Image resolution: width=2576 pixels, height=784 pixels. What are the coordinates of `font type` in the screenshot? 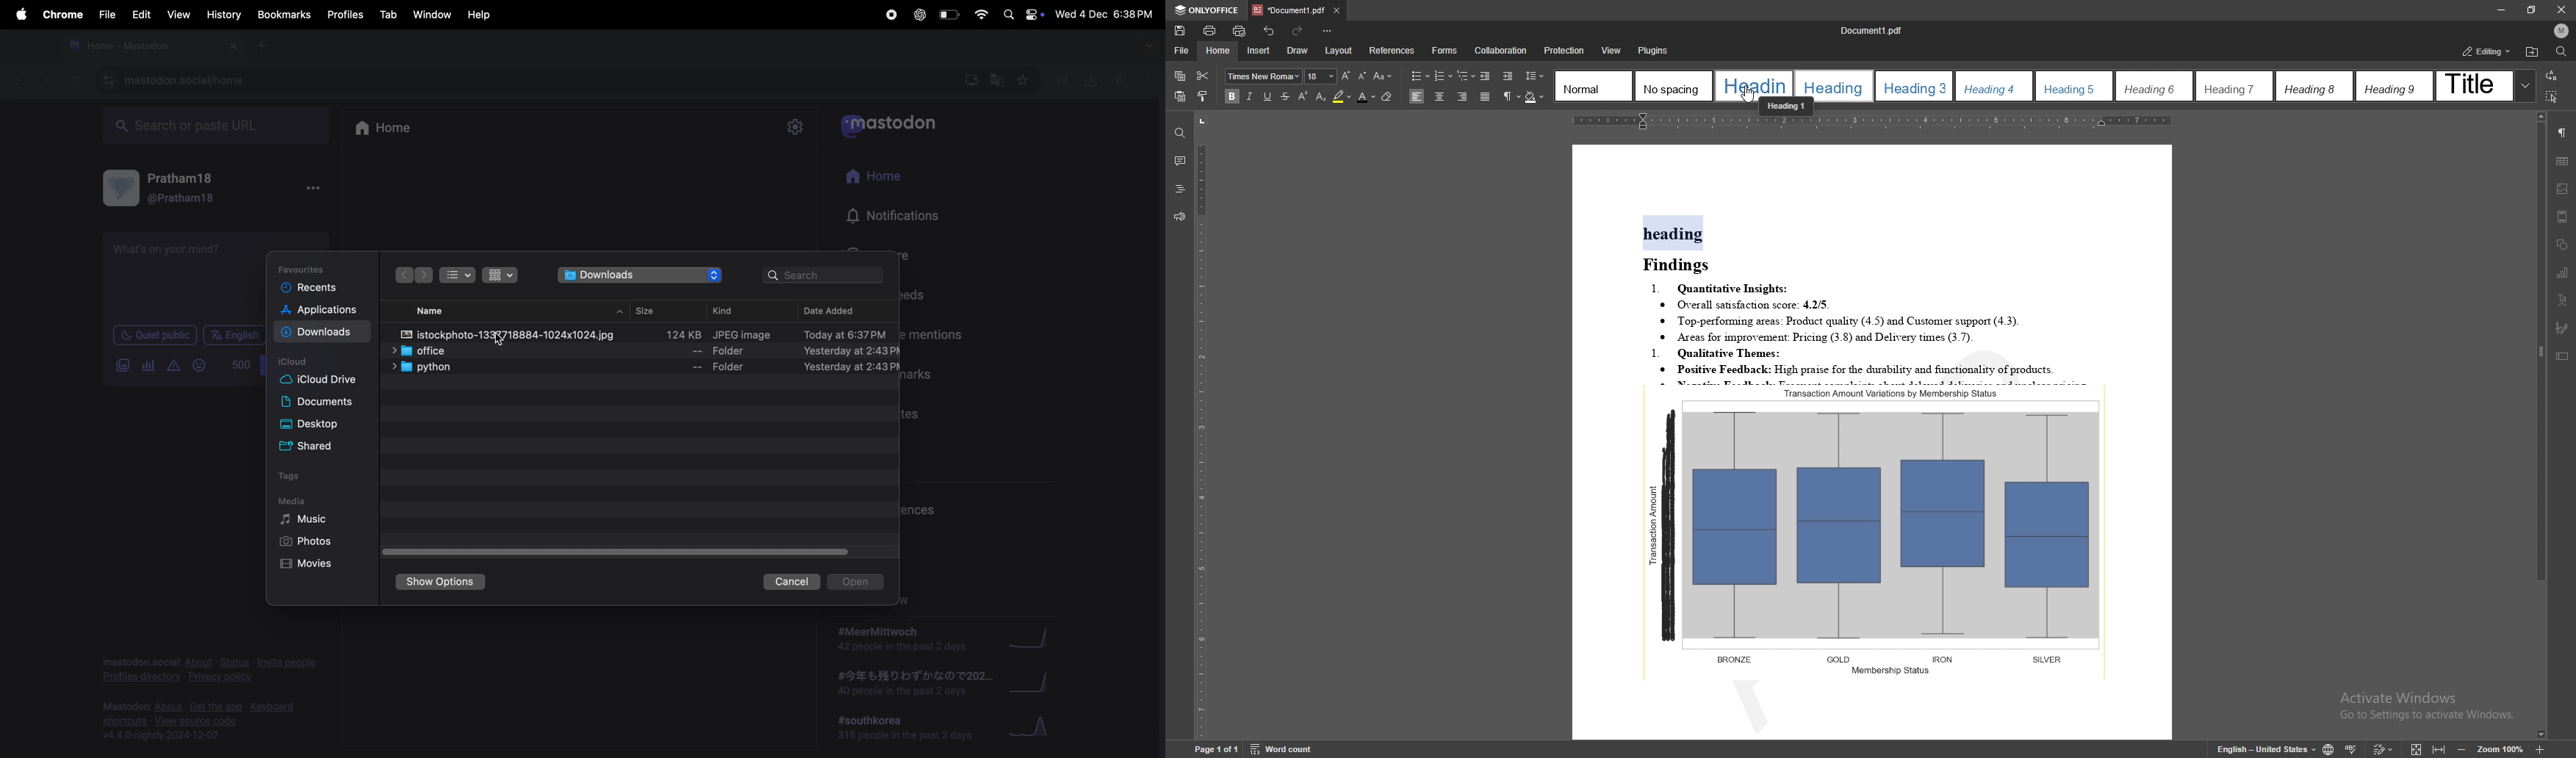 It's located at (1264, 76).